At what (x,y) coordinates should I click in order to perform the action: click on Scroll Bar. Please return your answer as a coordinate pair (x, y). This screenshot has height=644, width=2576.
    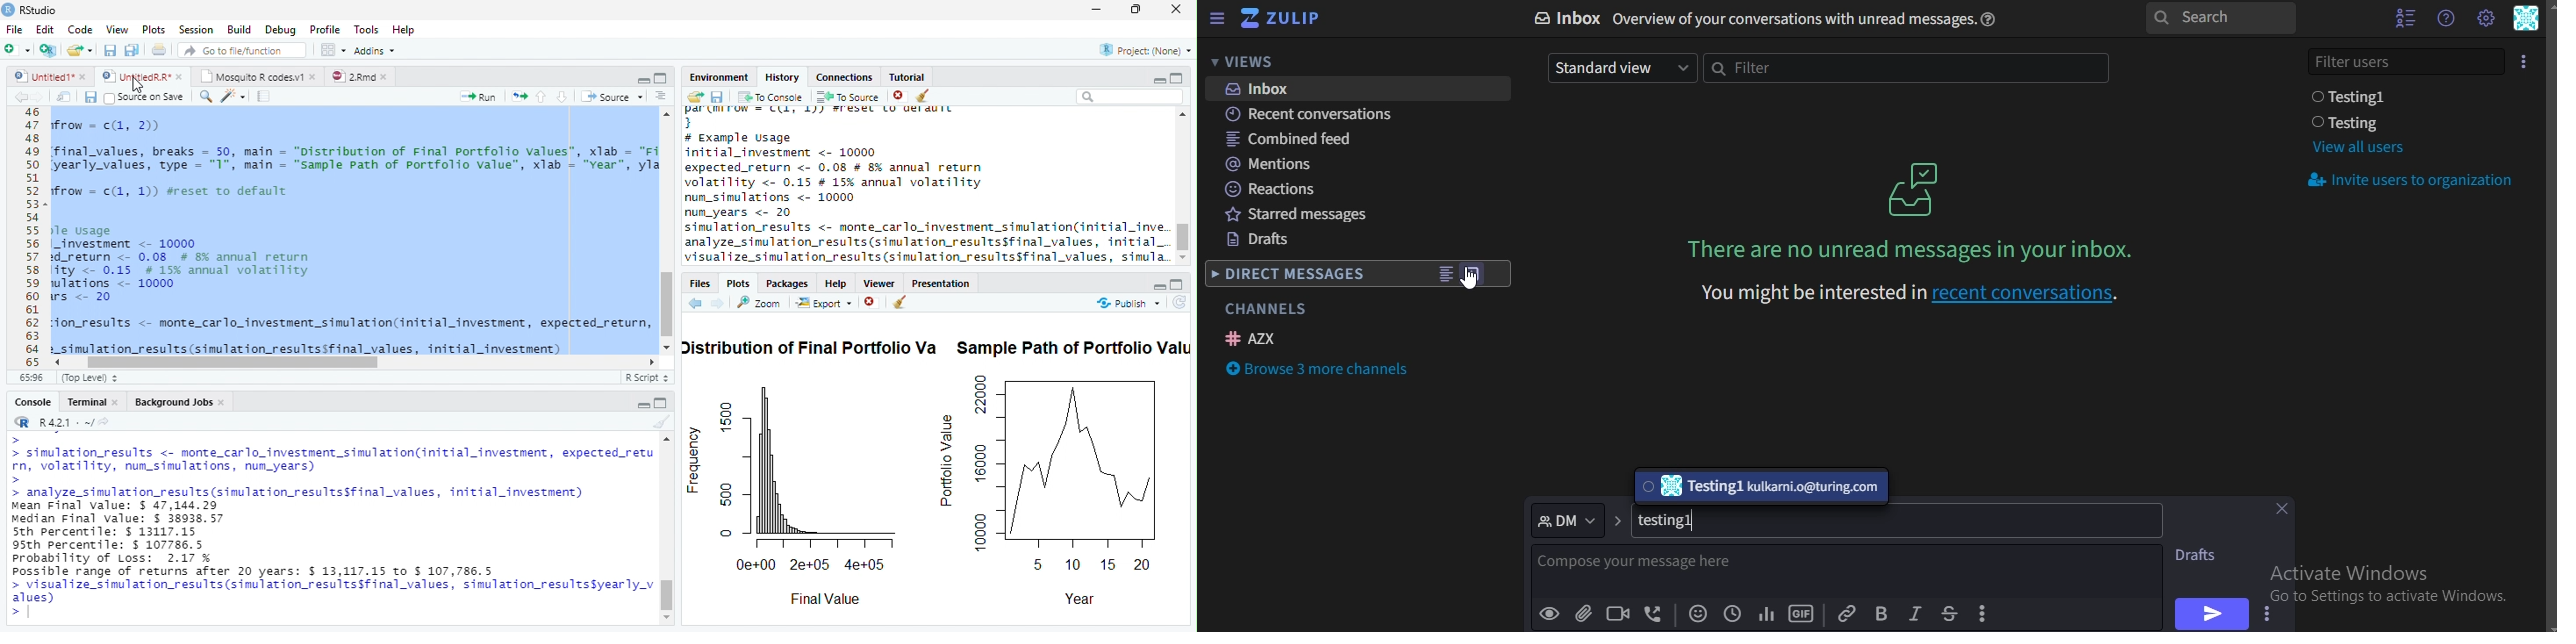
    Looking at the image, I should click on (667, 306).